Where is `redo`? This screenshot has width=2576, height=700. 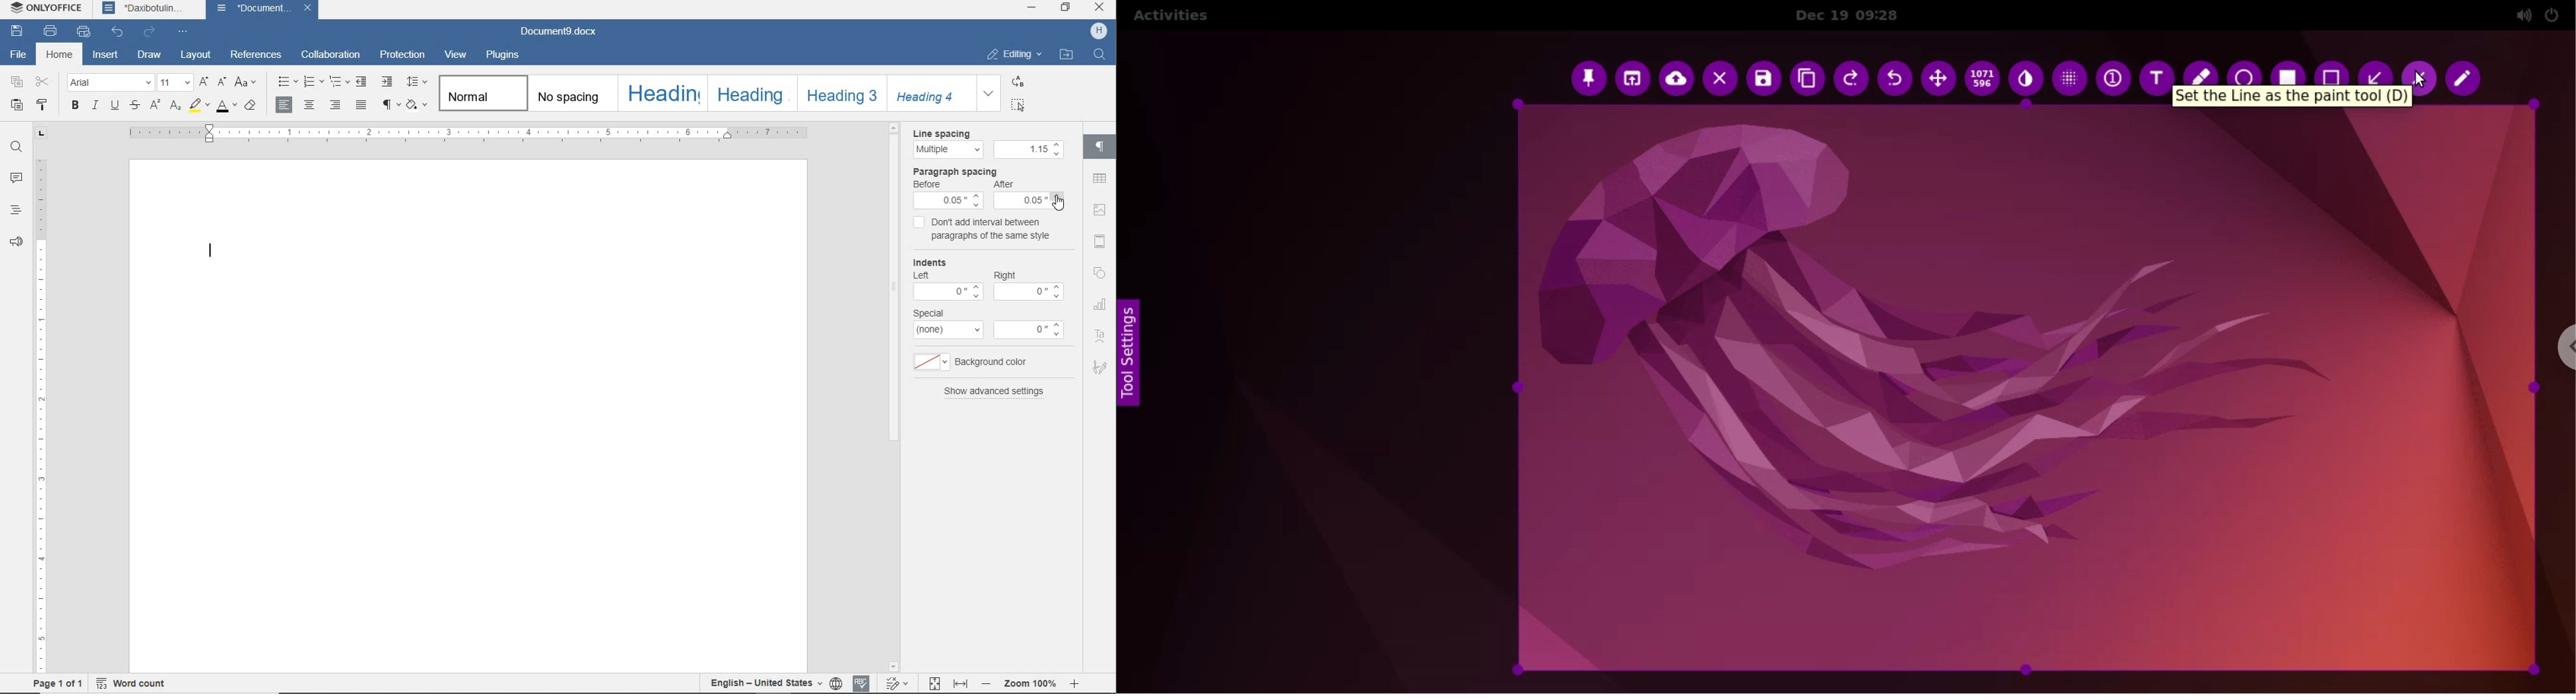
redo is located at coordinates (149, 33).